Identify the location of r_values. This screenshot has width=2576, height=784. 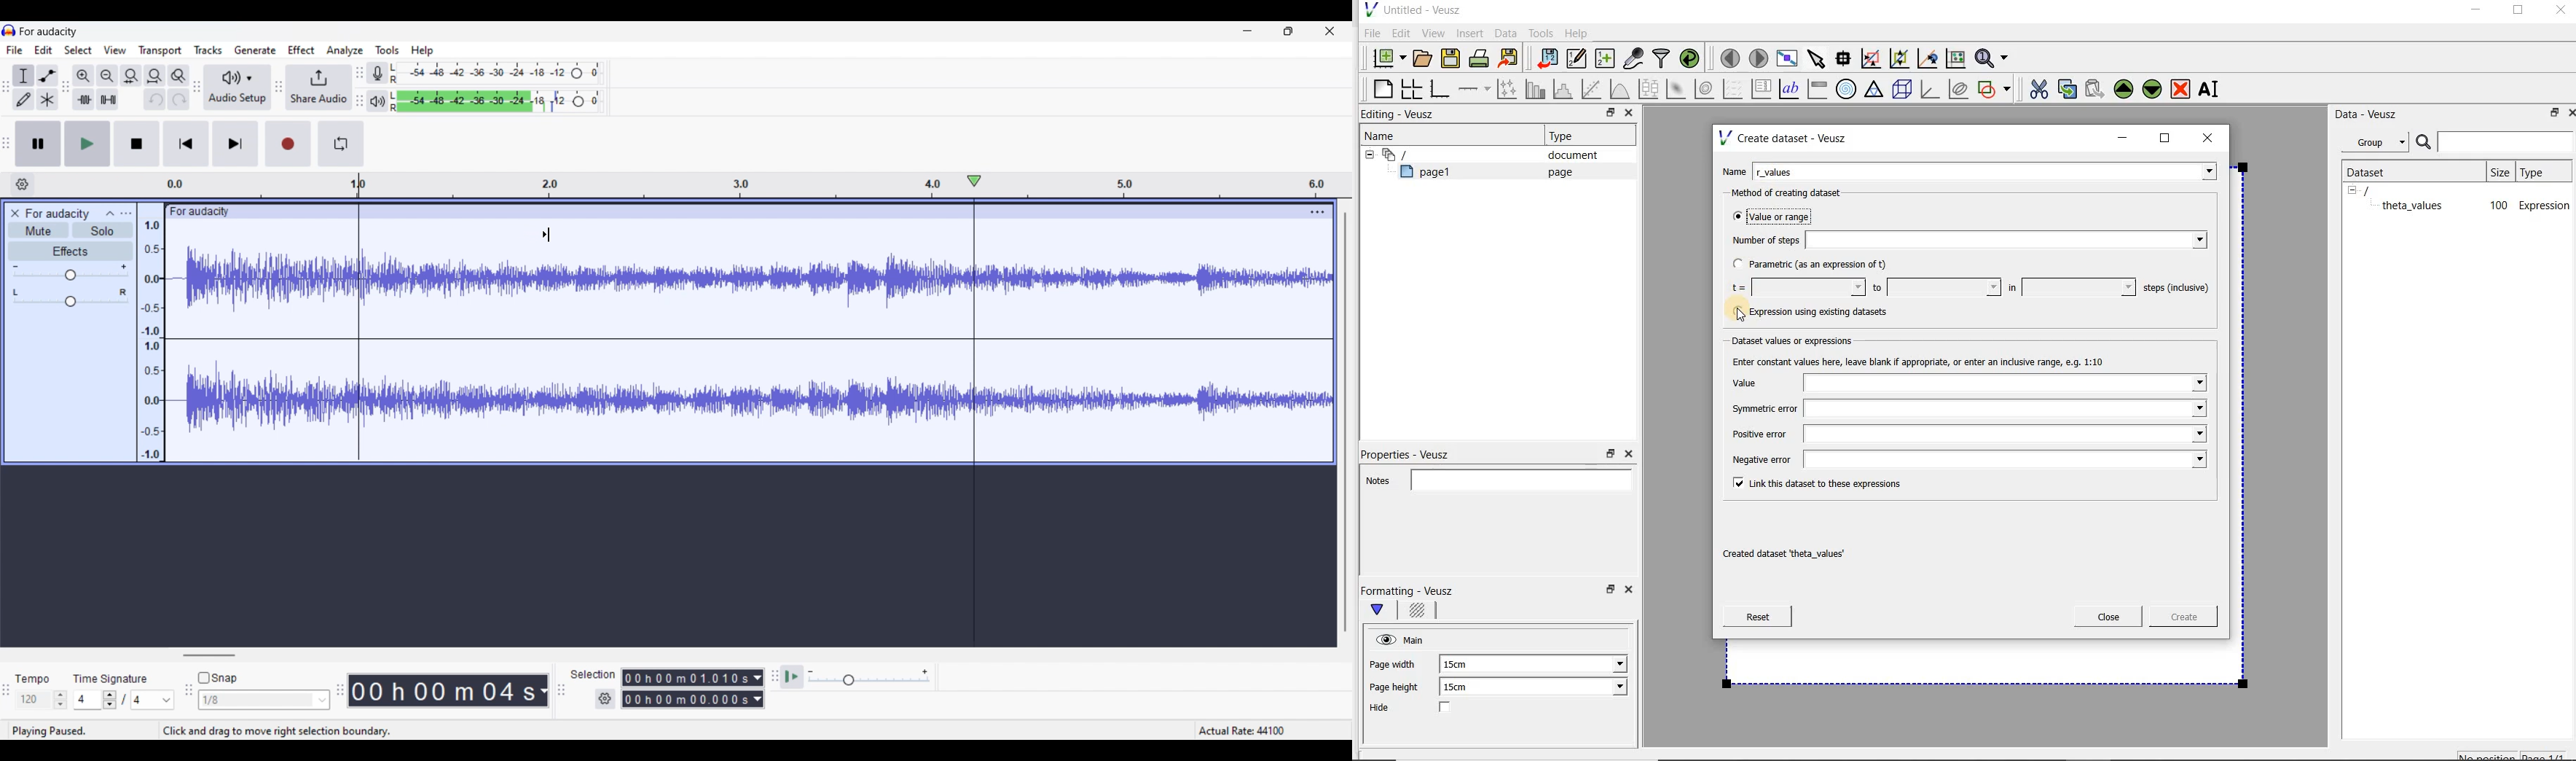
(1986, 170).